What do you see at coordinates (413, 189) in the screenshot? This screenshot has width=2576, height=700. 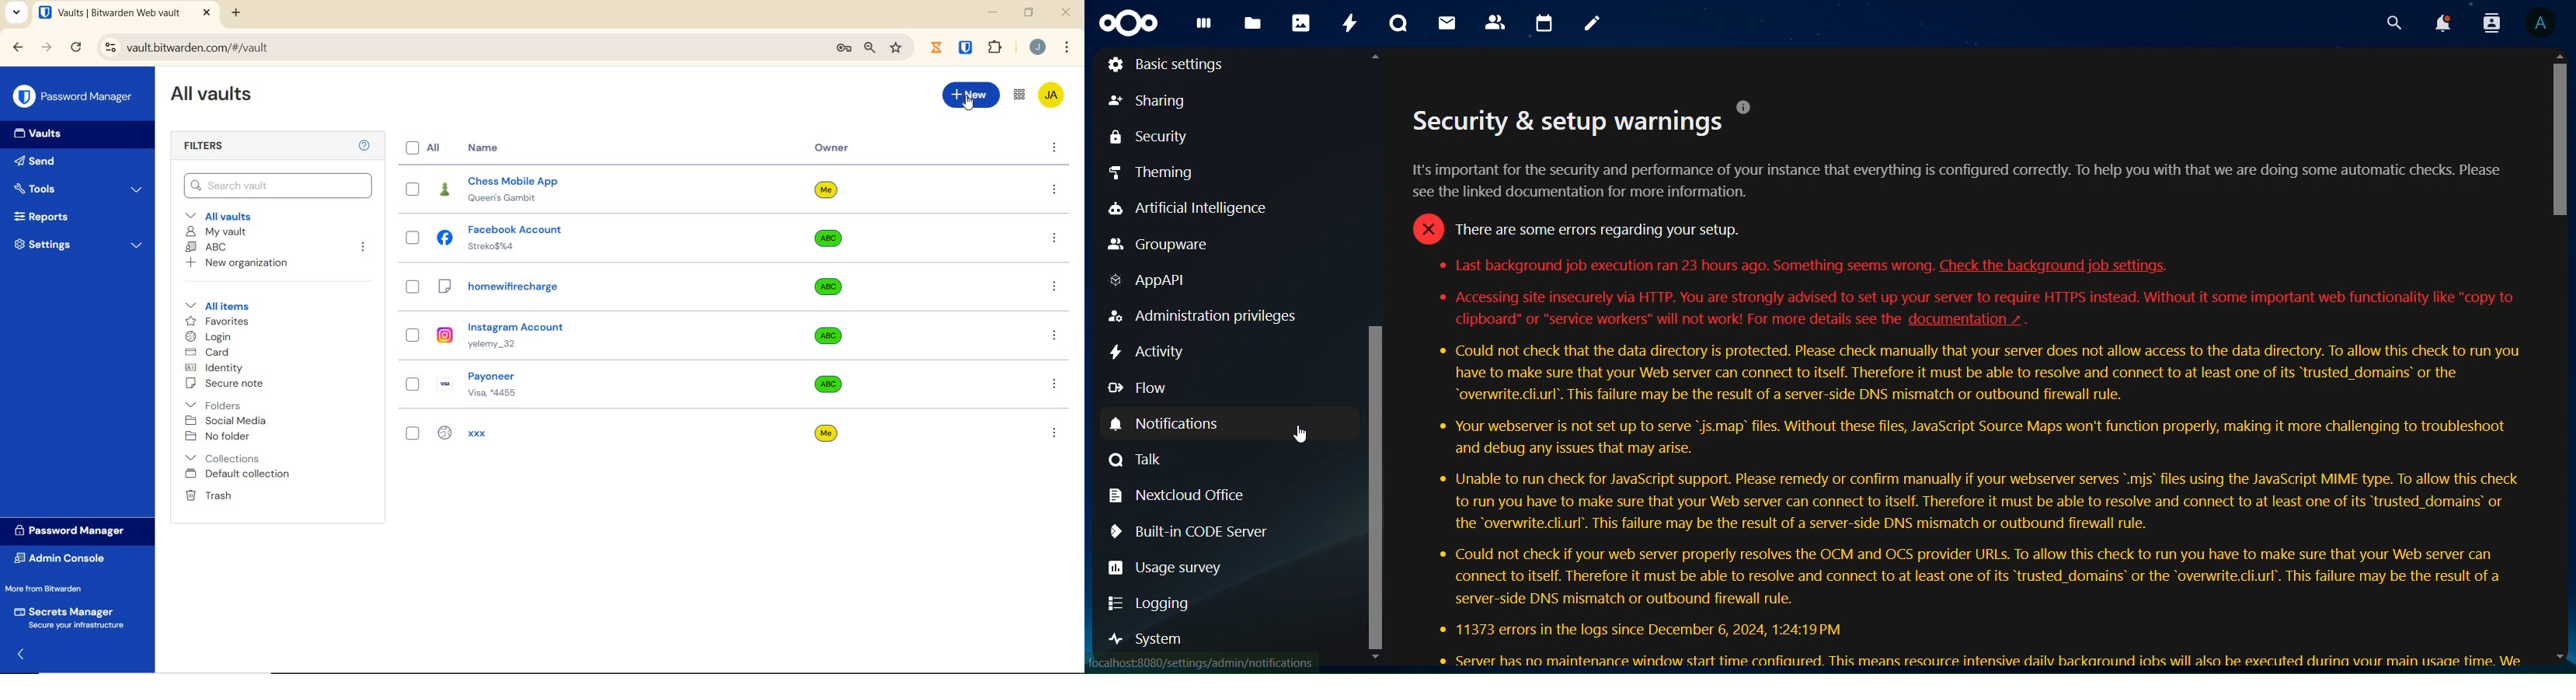 I see `select entry` at bounding box center [413, 189].